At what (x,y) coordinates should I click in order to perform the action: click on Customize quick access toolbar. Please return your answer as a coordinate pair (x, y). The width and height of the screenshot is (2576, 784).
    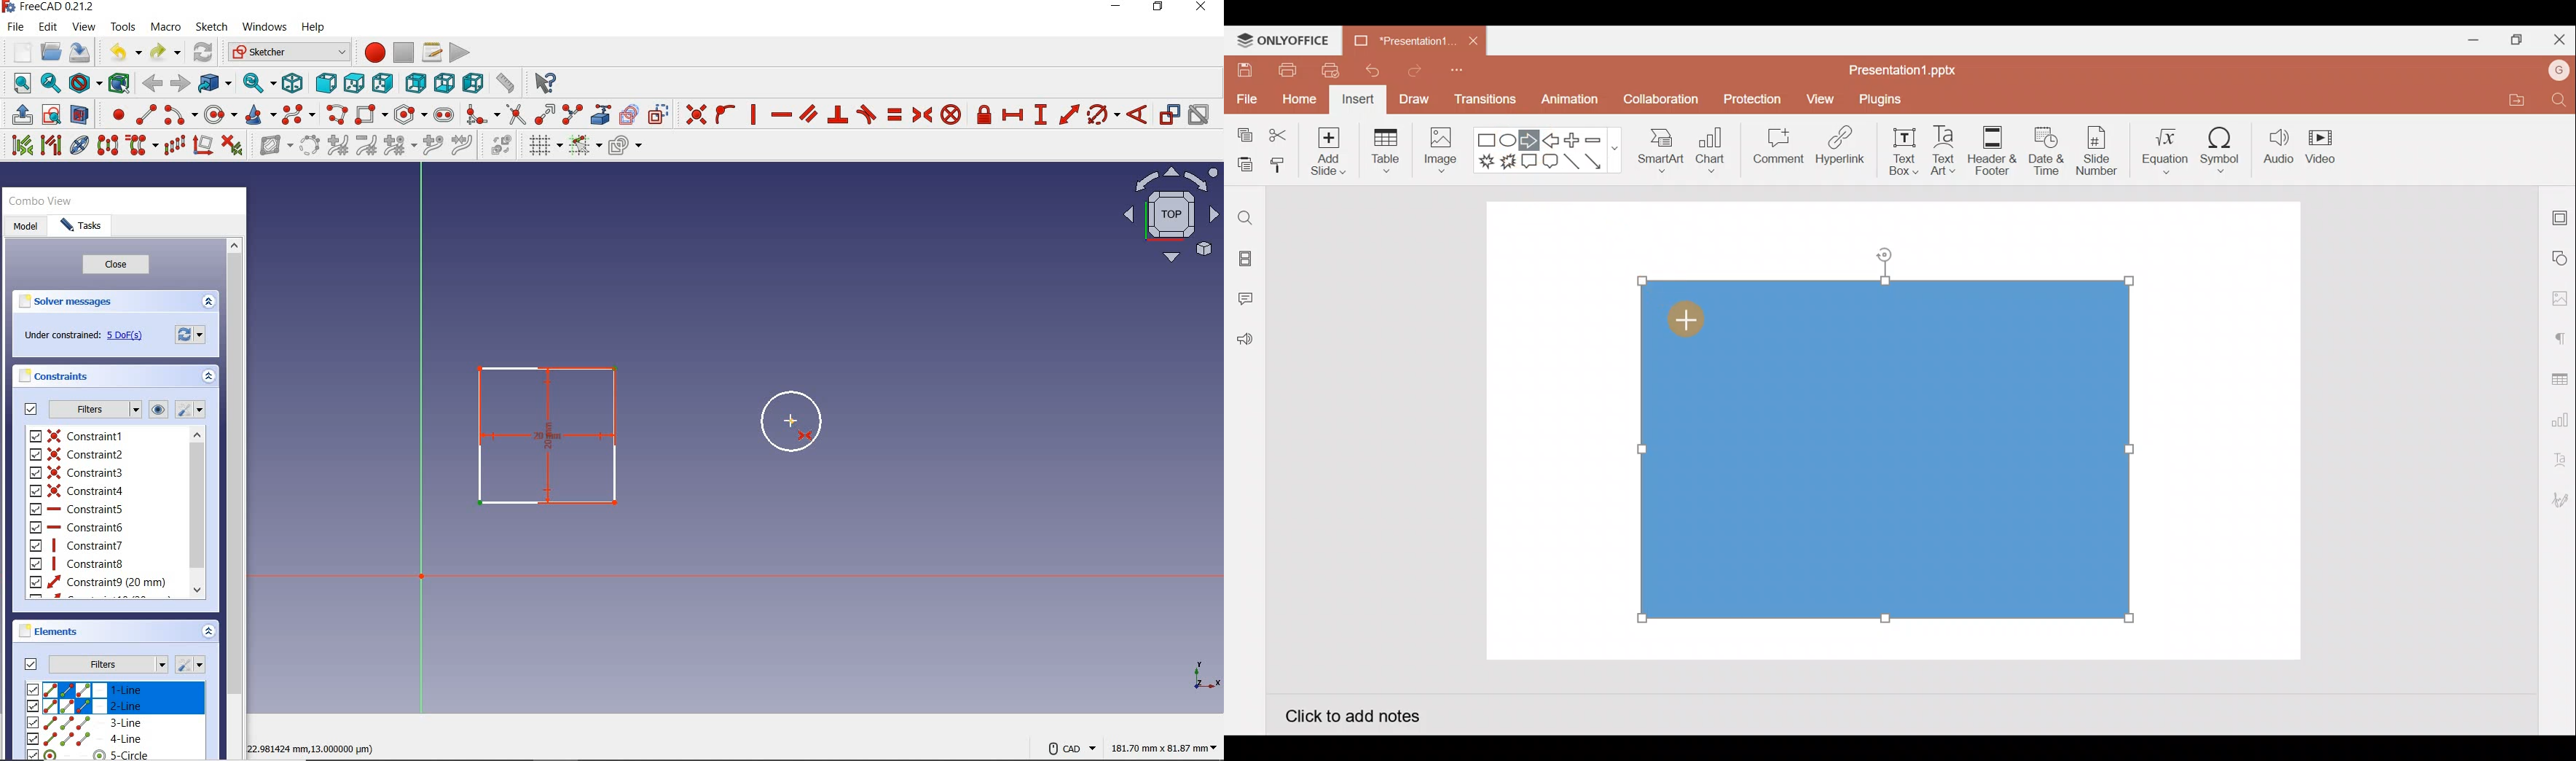
    Looking at the image, I should click on (1461, 75).